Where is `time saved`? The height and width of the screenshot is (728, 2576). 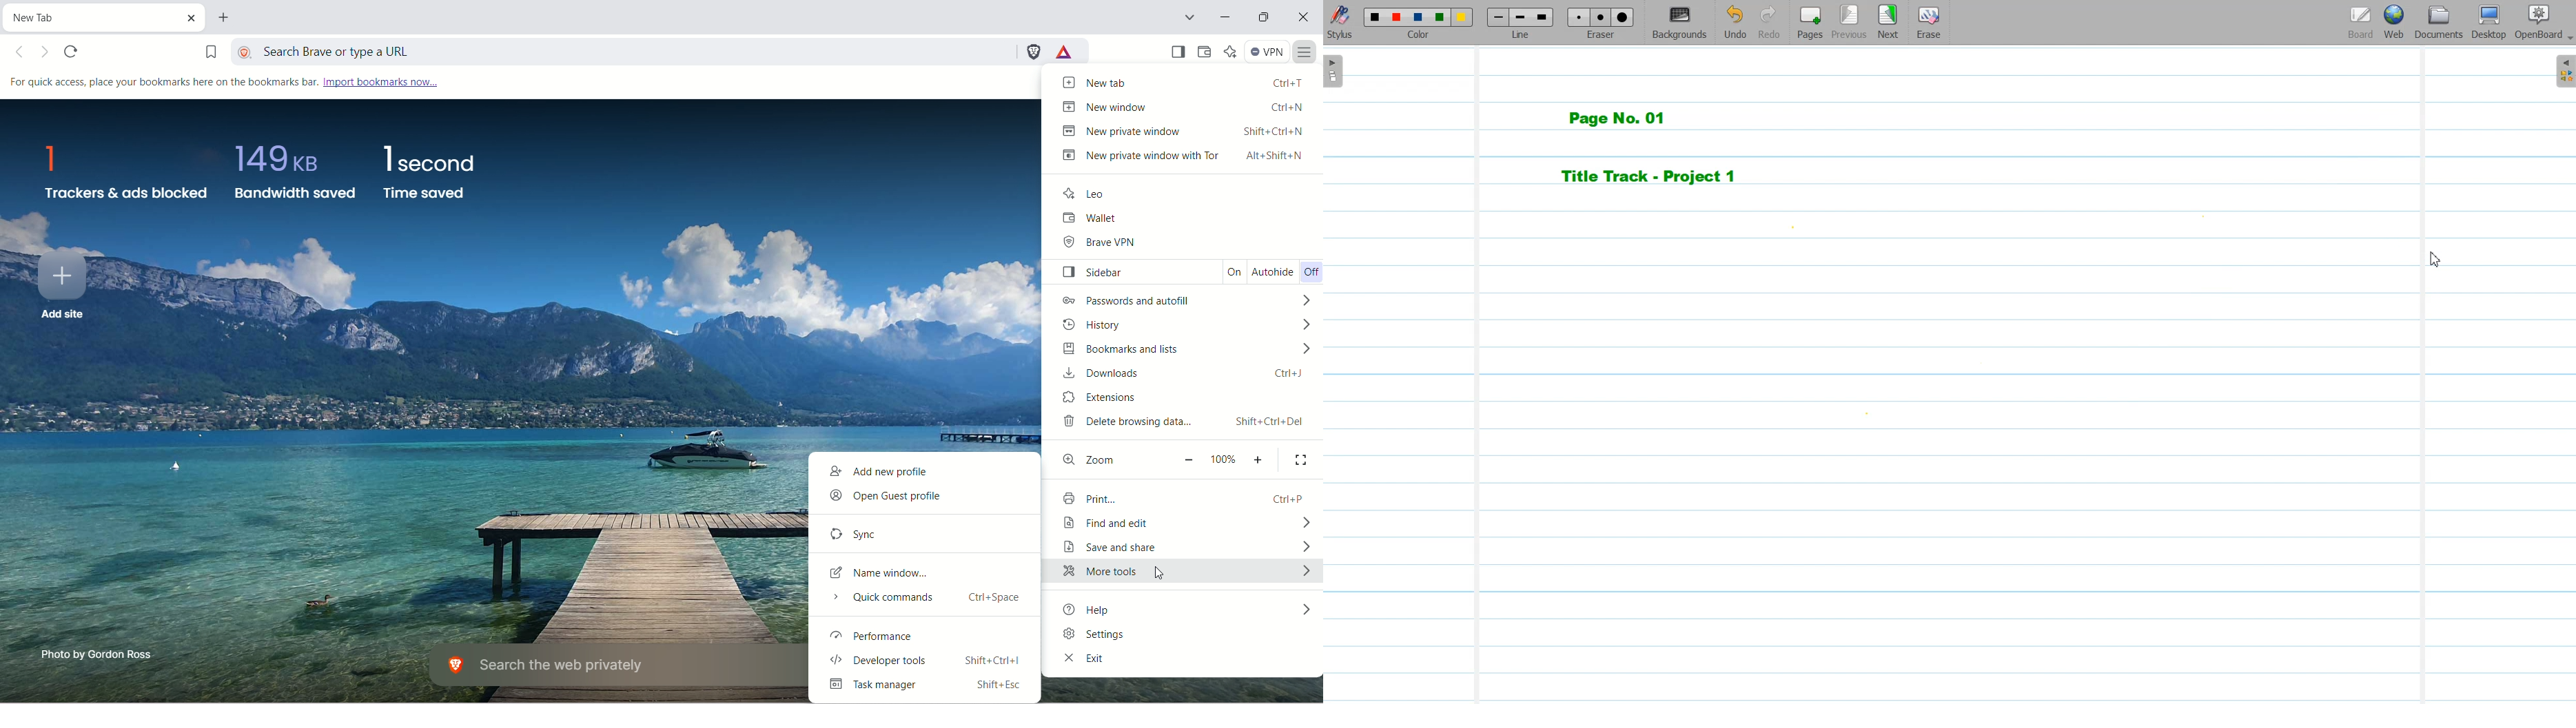 time saved is located at coordinates (429, 171).